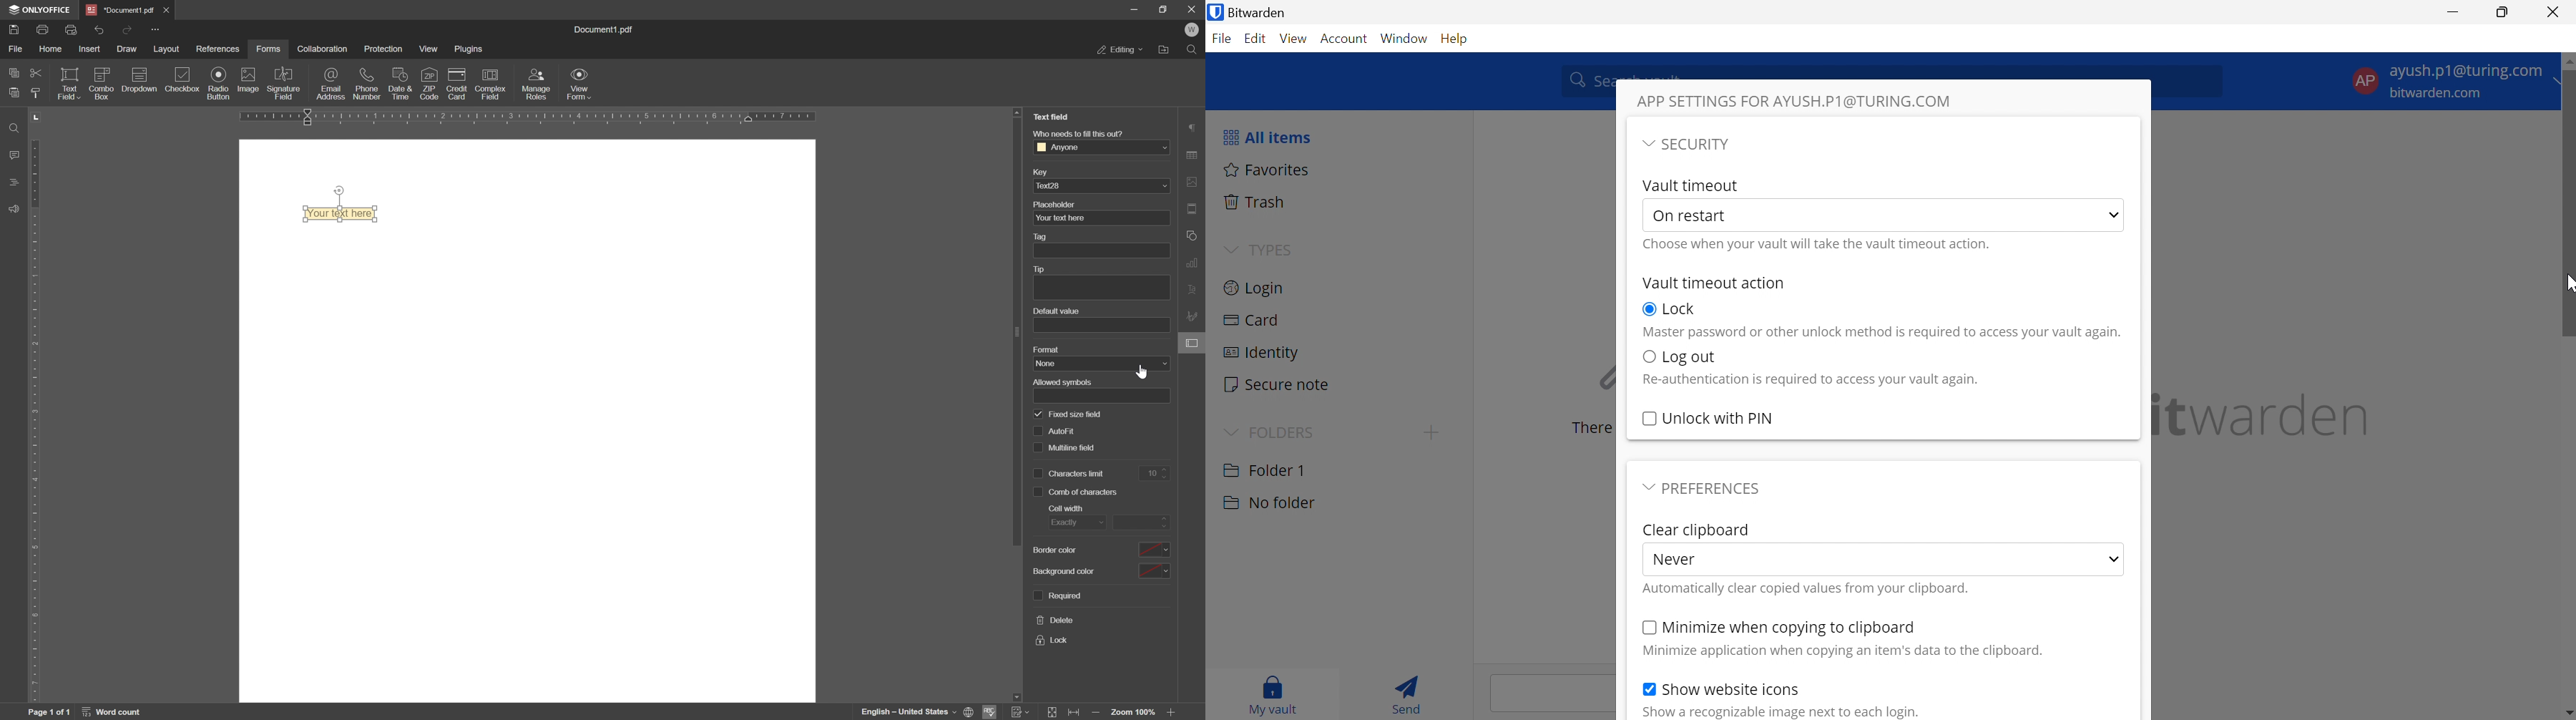 The height and width of the screenshot is (728, 2576). What do you see at coordinates (1790, 627) in the screenshot?
I see `Minimize when copying to clipboard` at bounding box center [1790, 627].